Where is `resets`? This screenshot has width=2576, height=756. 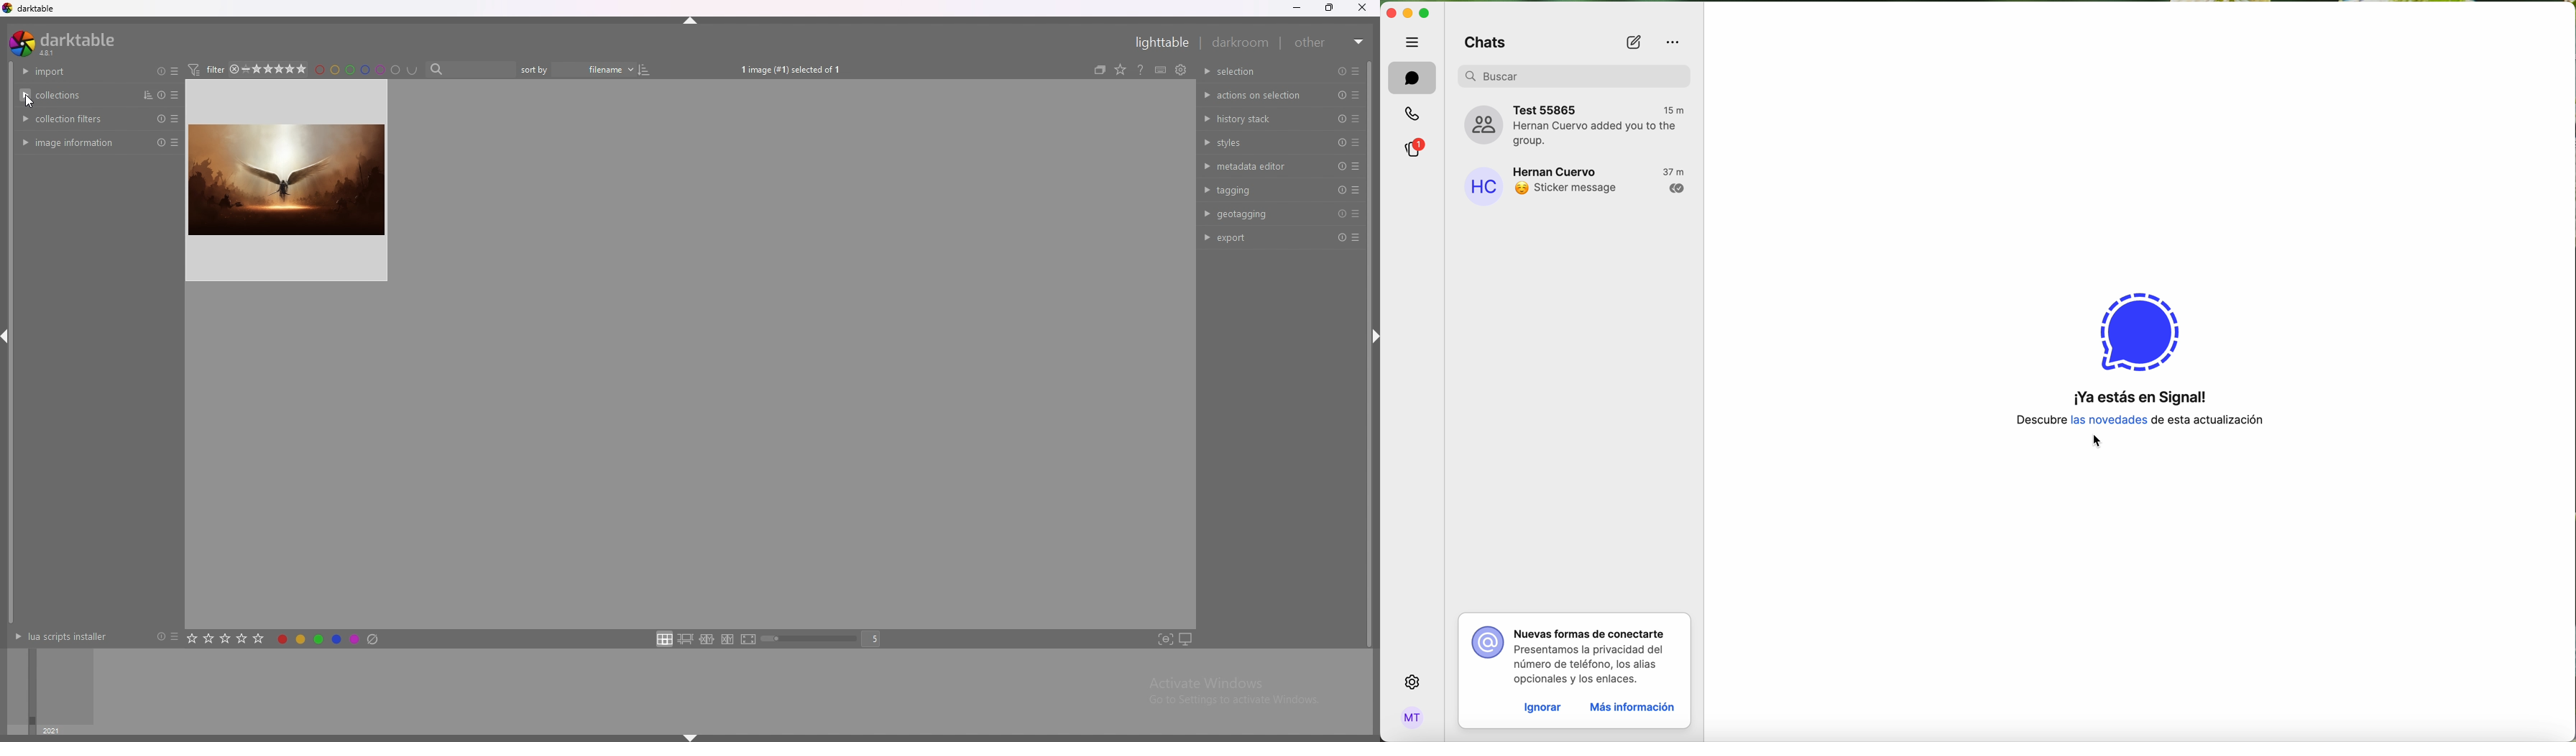 resets is located at coordinates (160, 119).